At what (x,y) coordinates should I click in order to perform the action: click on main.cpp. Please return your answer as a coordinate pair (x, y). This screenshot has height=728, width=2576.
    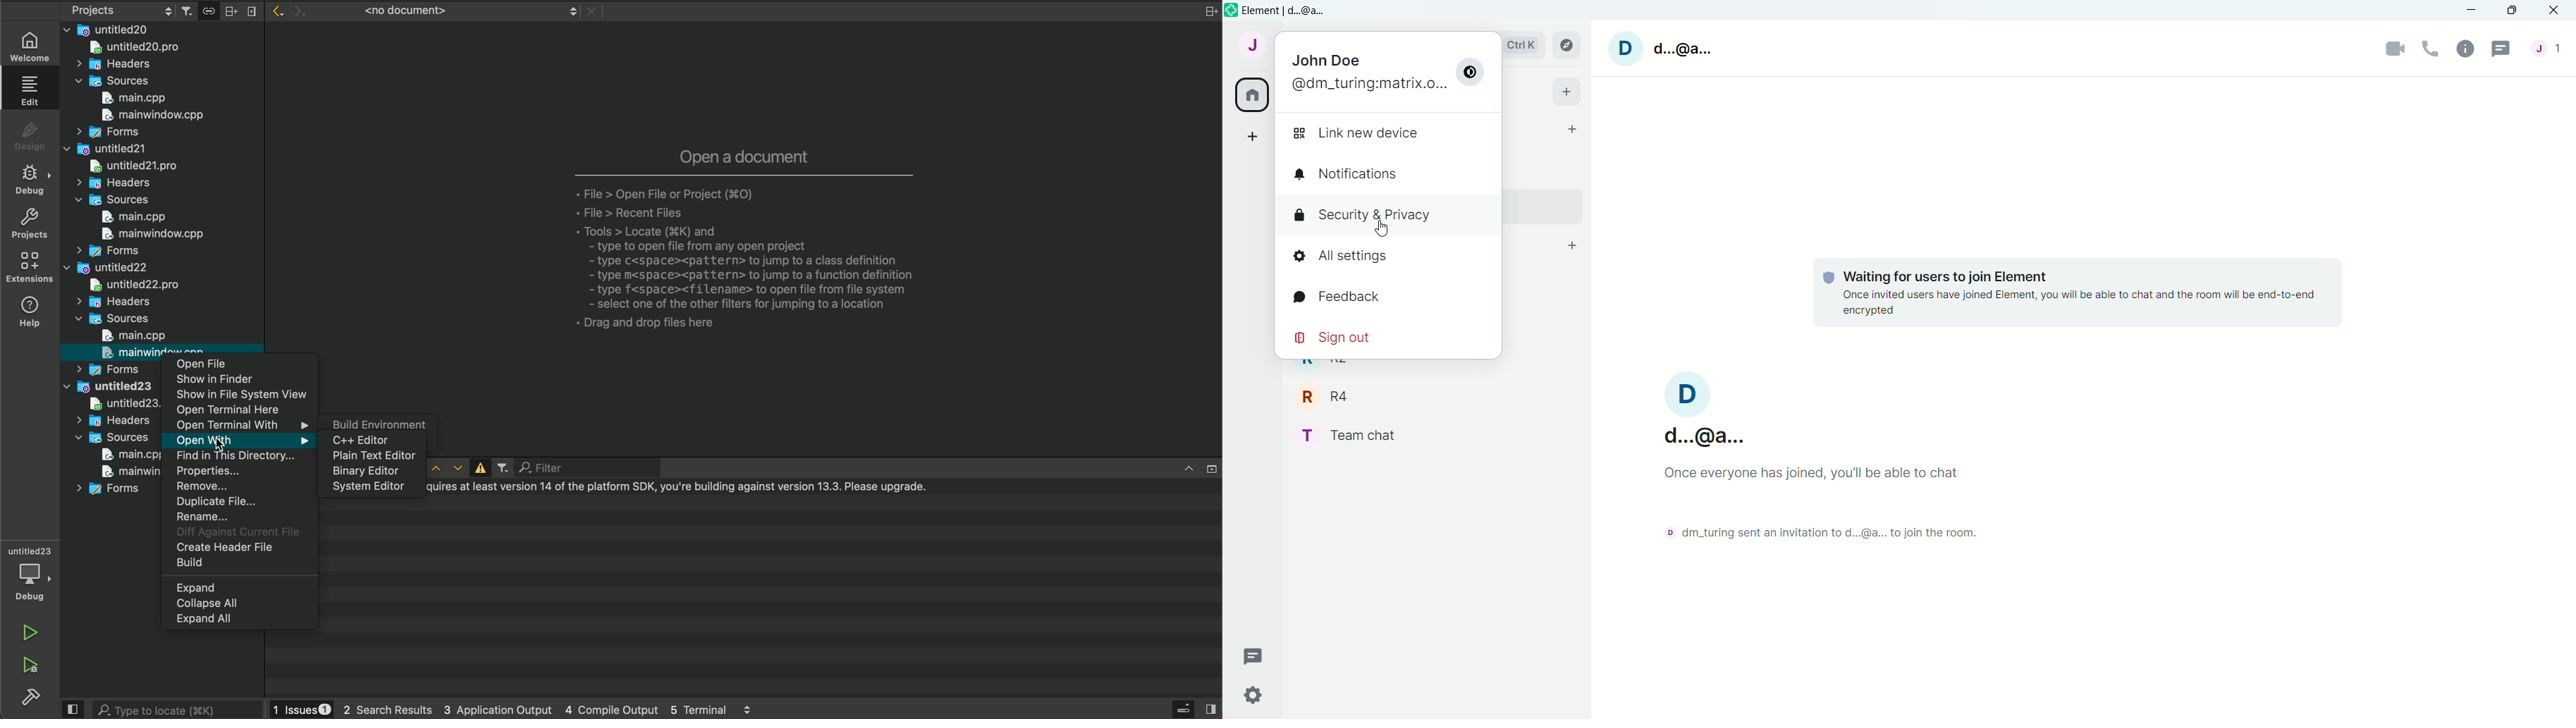
    Looking at the image, I should click on (124, 218).